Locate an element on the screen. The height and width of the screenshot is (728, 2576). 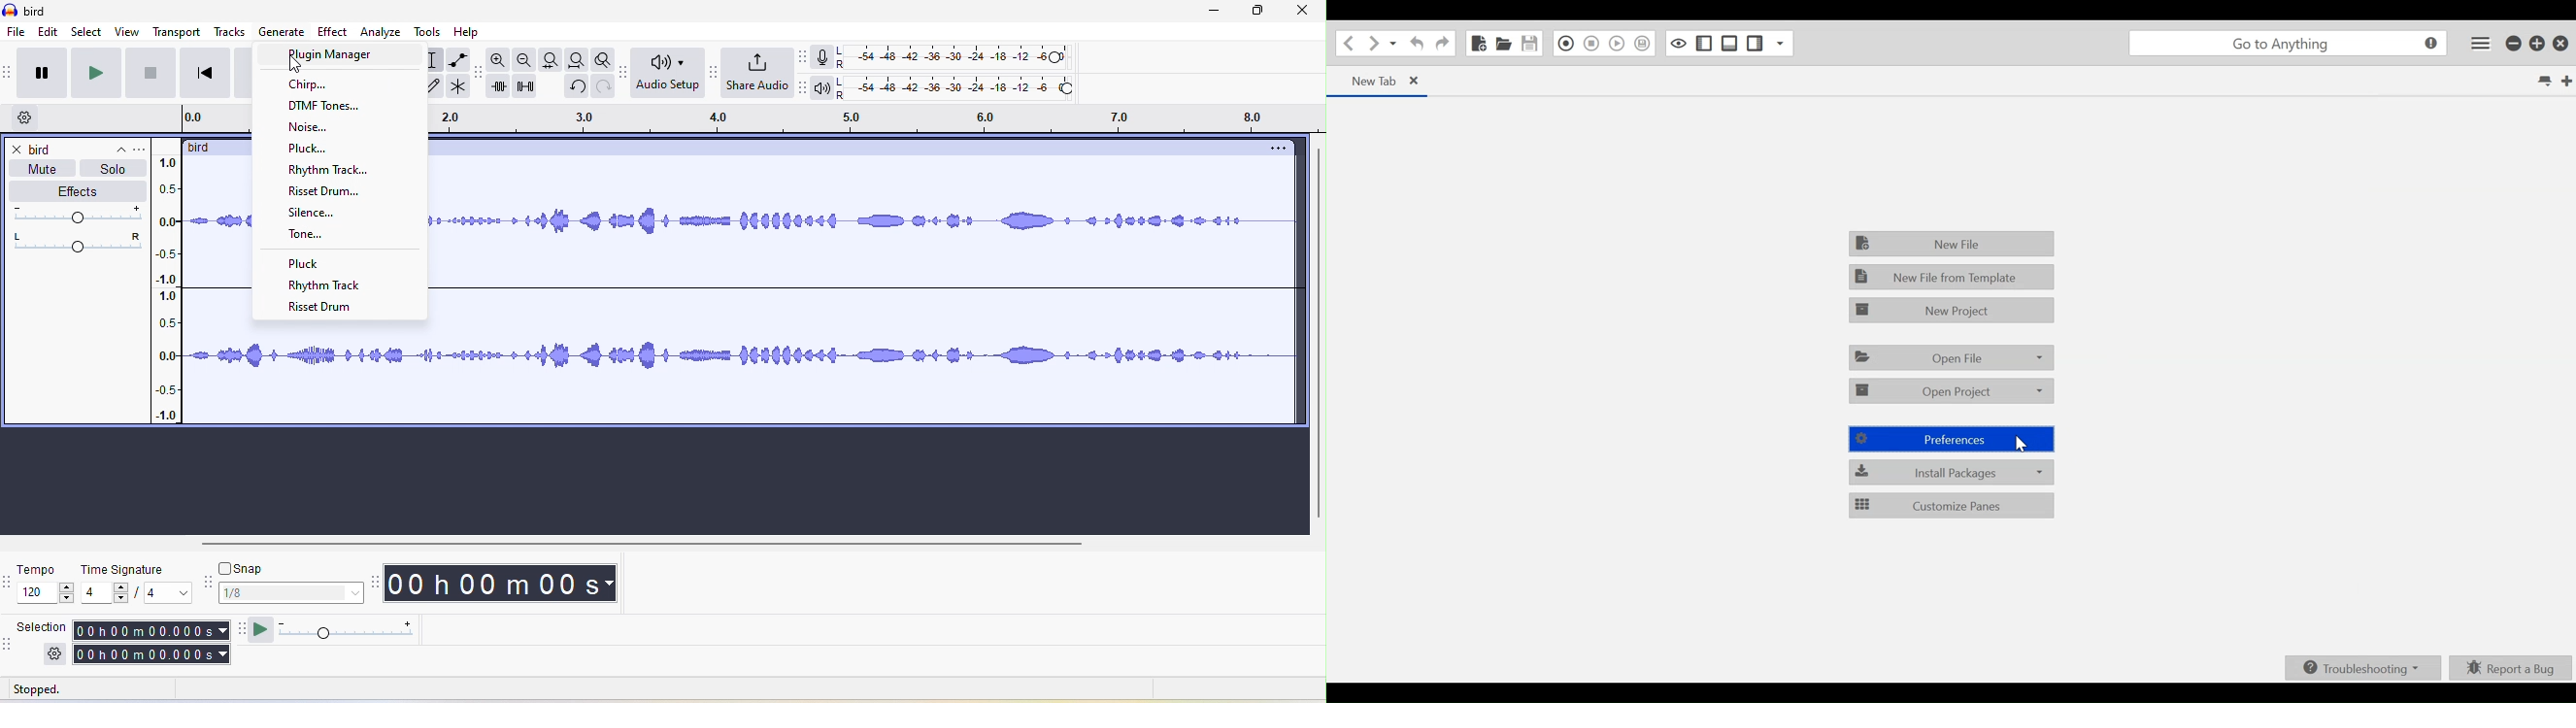
recording level is located at coordinates (963, 59).